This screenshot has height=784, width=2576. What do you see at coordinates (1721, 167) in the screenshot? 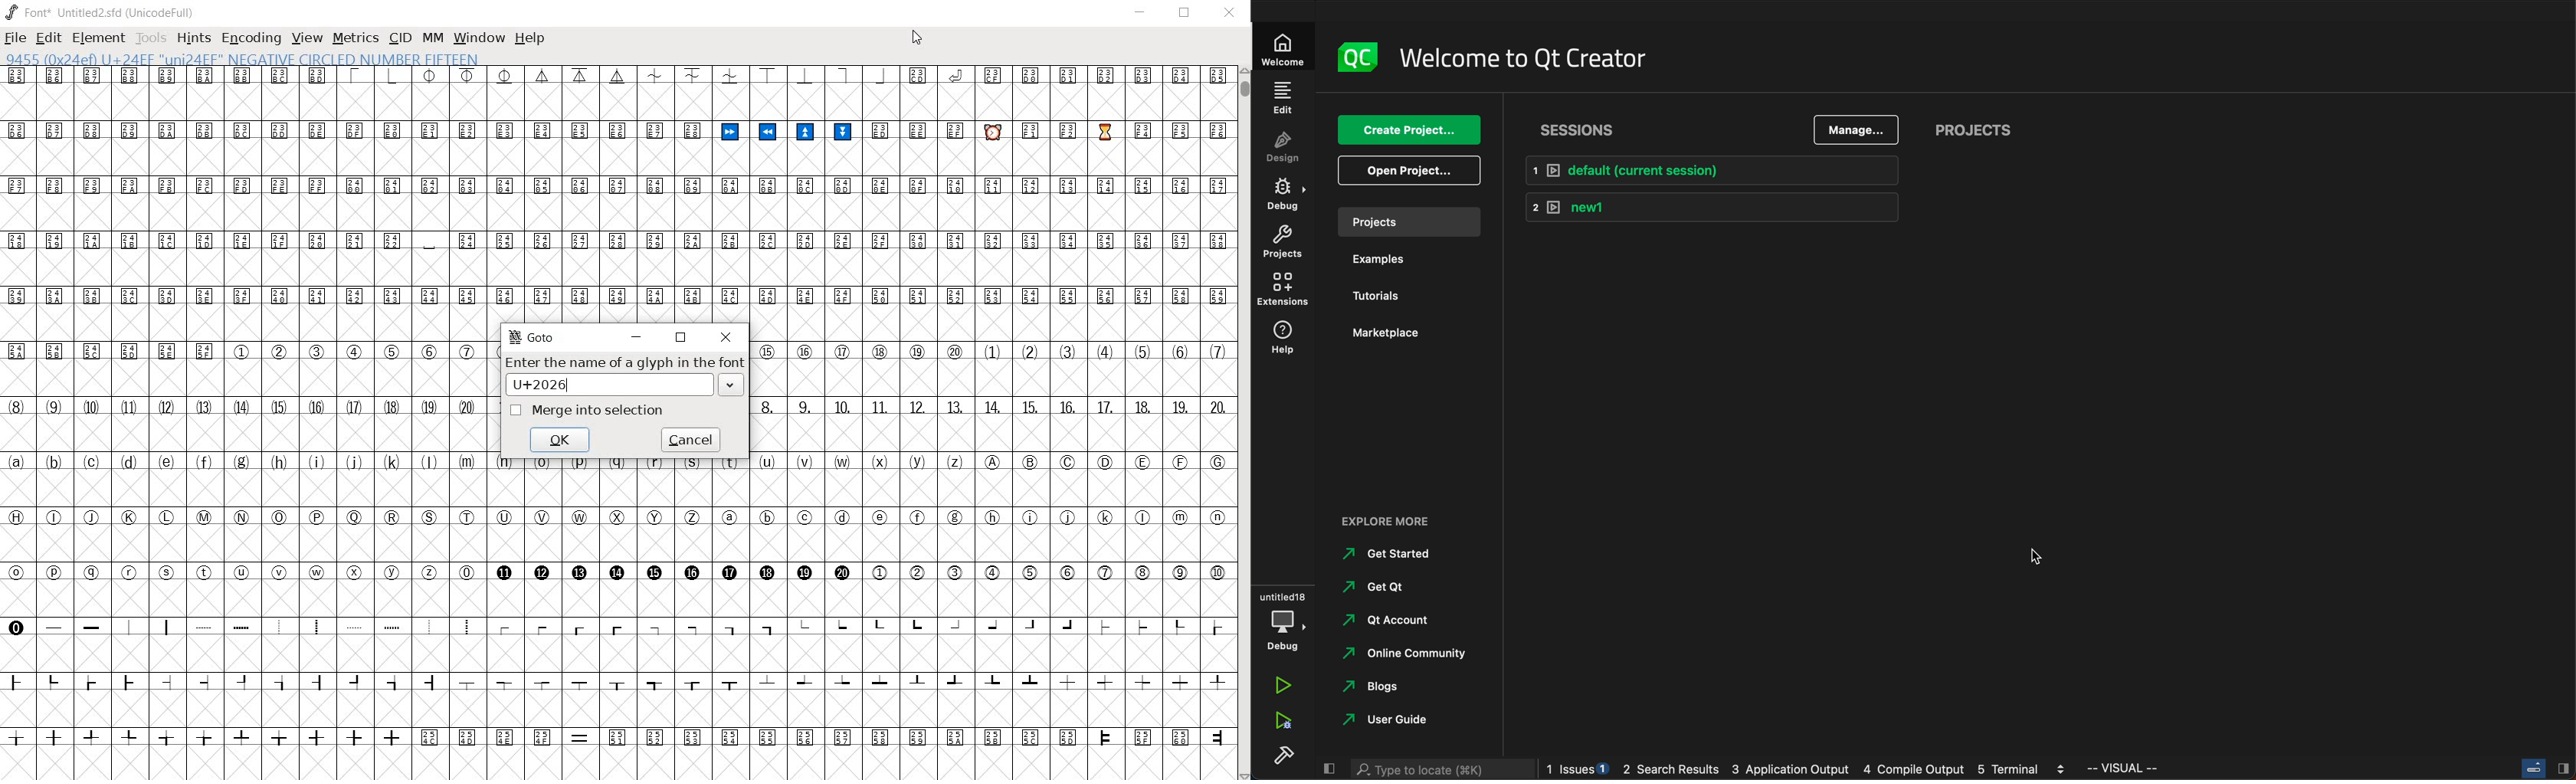
I see `default` at bounding box center [1721, 167].